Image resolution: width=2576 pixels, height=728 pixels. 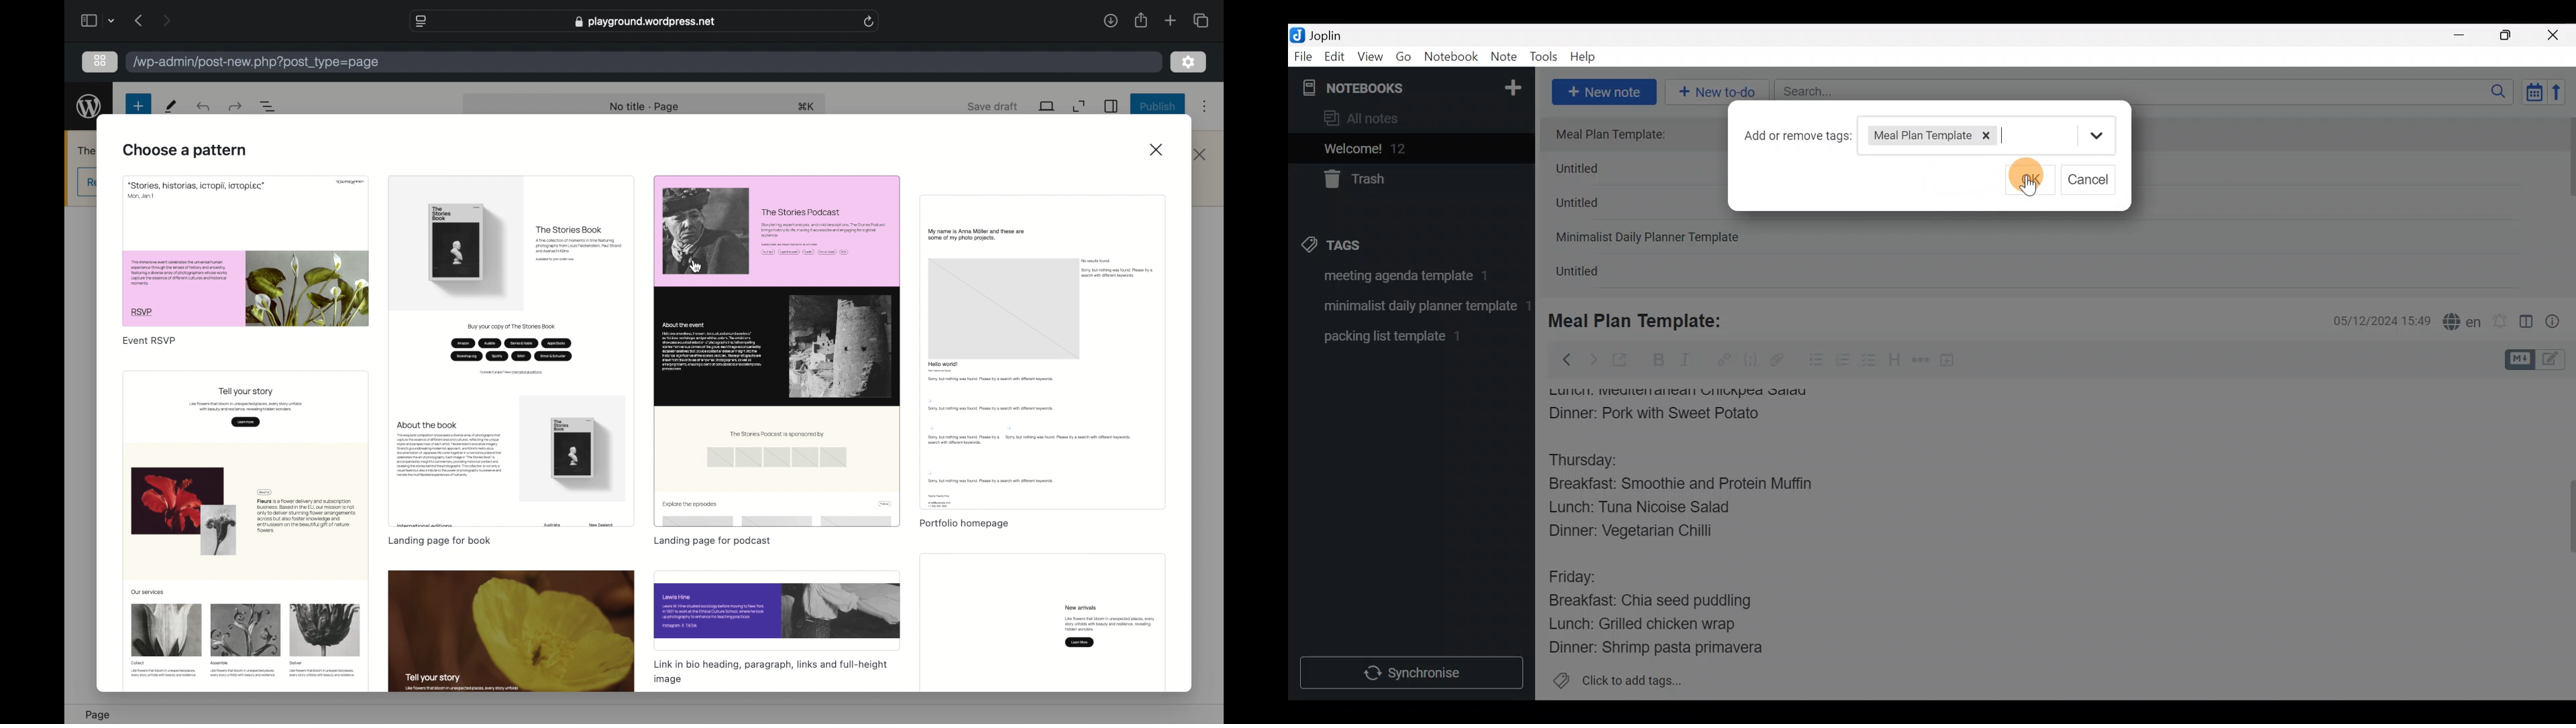 I want to click on Breakfast: Smoothie and Protein Muffin, so click(x=1681, y=487).